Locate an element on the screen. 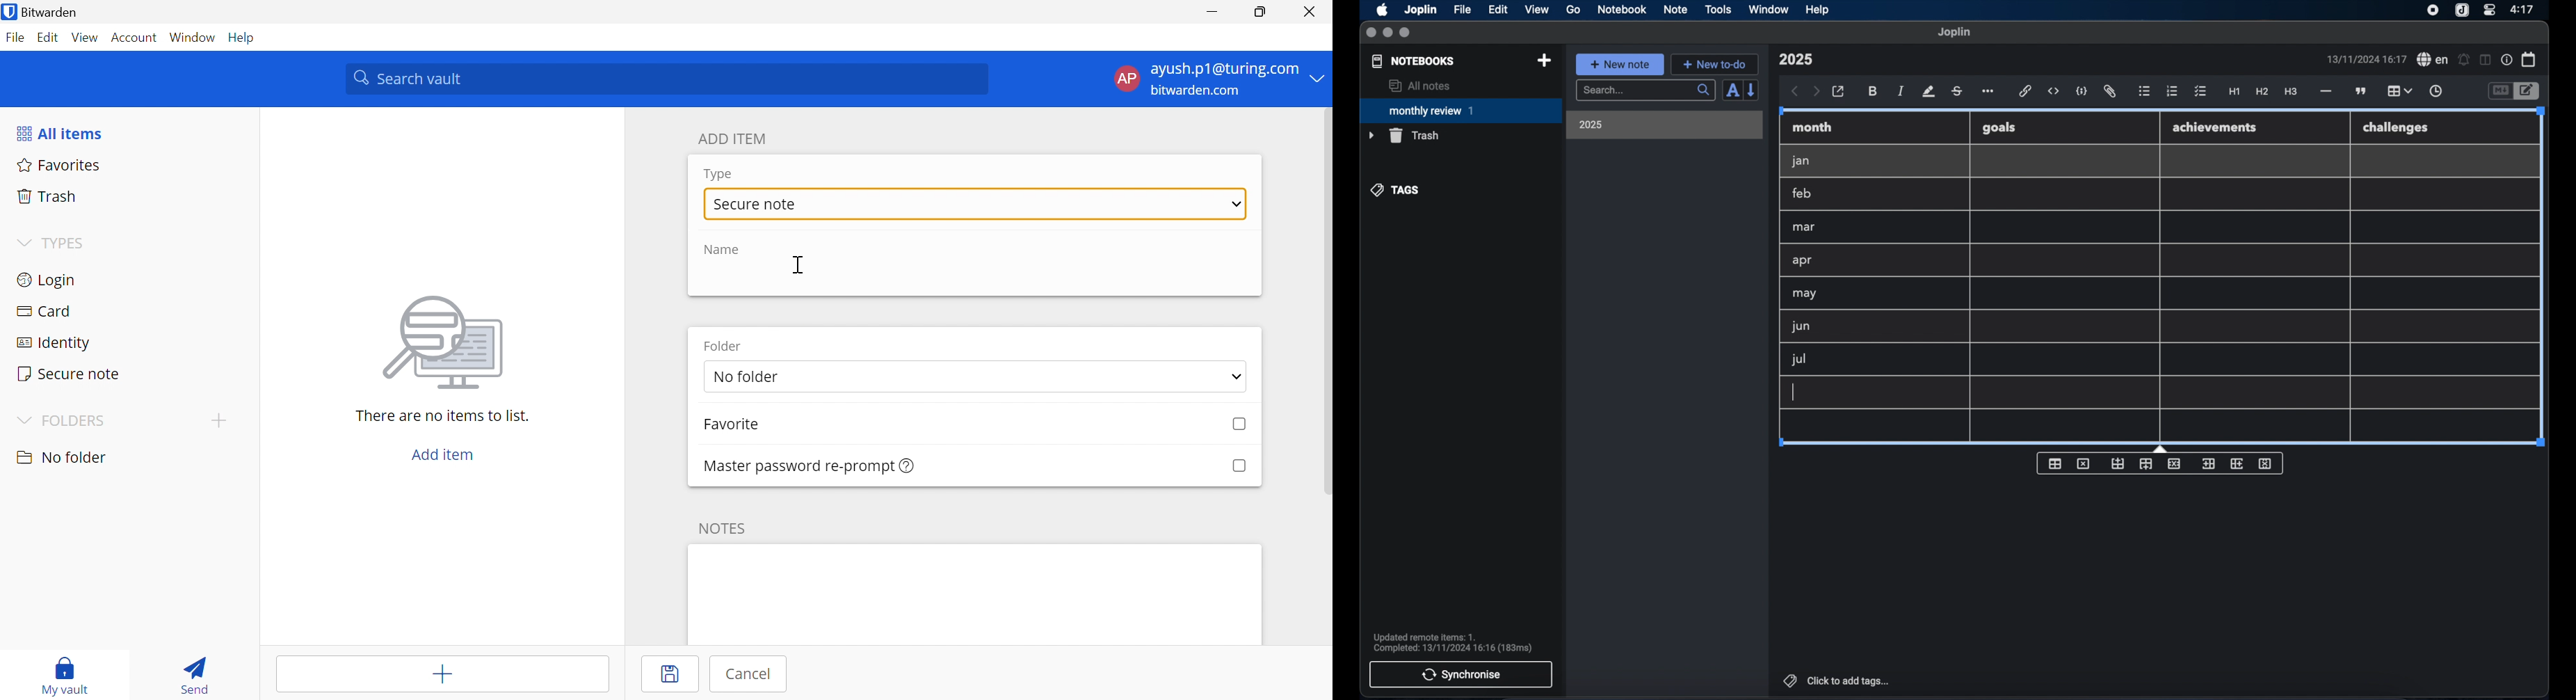 This screenshot has width=2576, height=700. Drop Down is located at coordinates (1237, 205).